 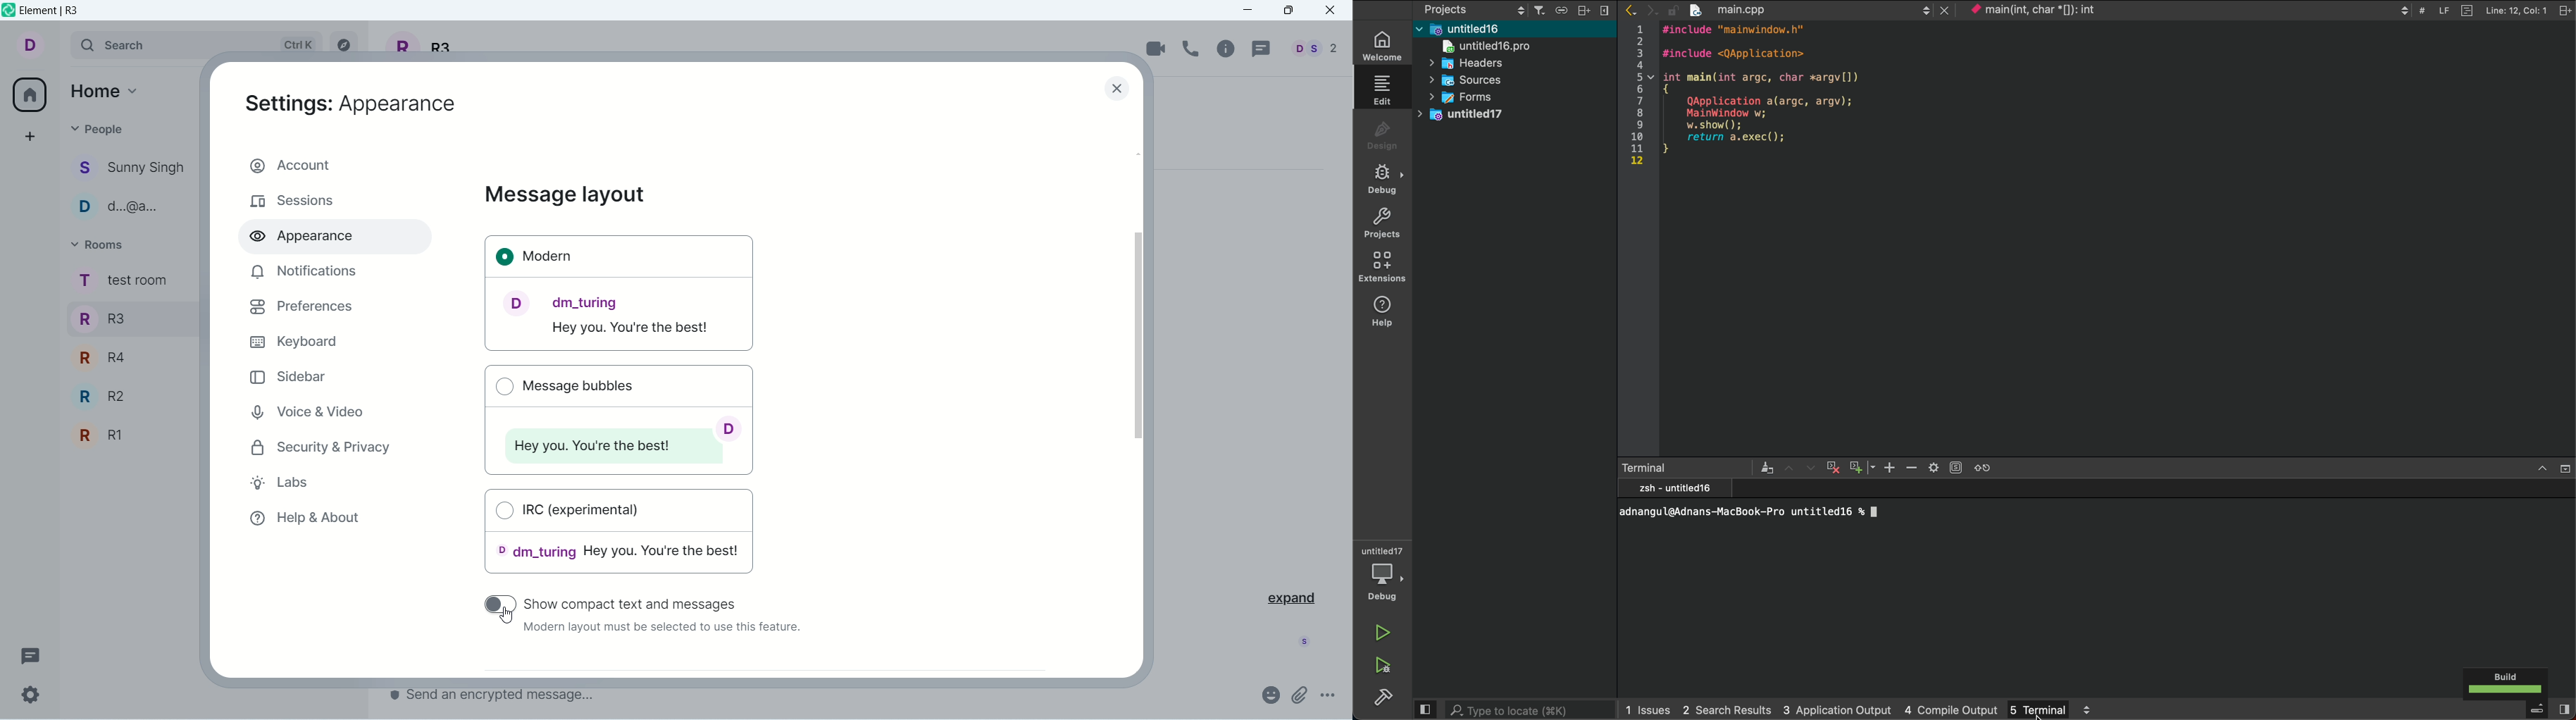 What do you see at coordinates (1142, 411) in the screenshot?
I see `vertical scroll bar` at bounding box center [1142, 411].